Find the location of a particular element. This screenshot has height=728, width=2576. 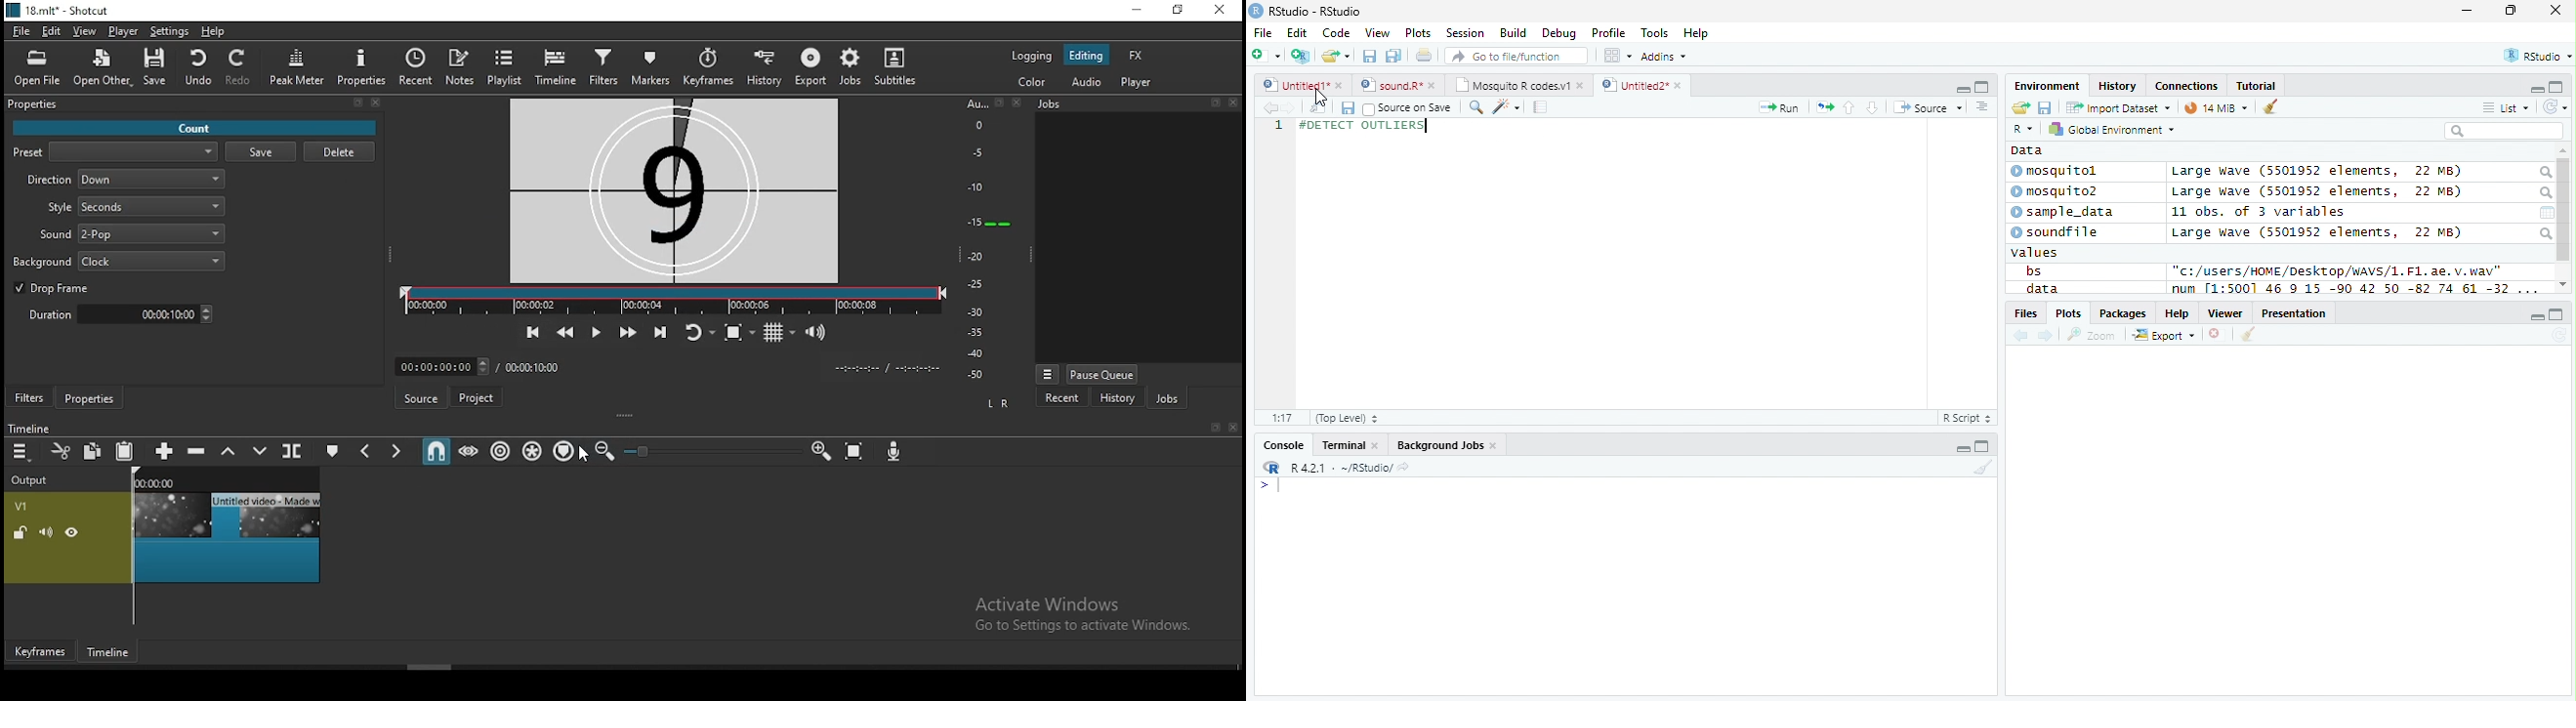

minimize is located at coordinates (2469, 10).